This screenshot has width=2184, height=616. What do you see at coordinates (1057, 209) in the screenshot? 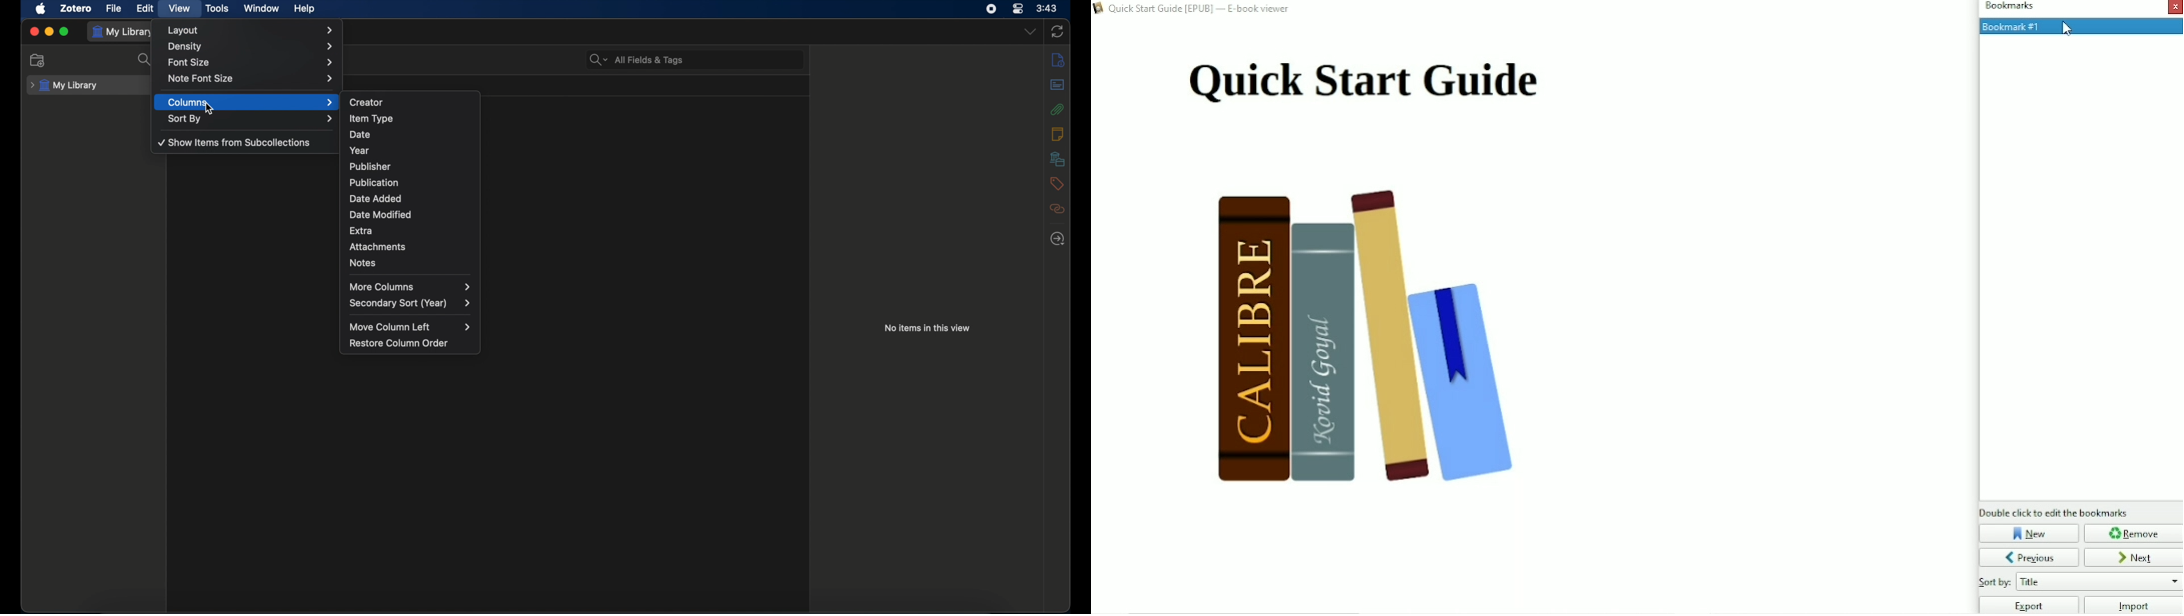
I see `related` at bounding box center [1057, 209].